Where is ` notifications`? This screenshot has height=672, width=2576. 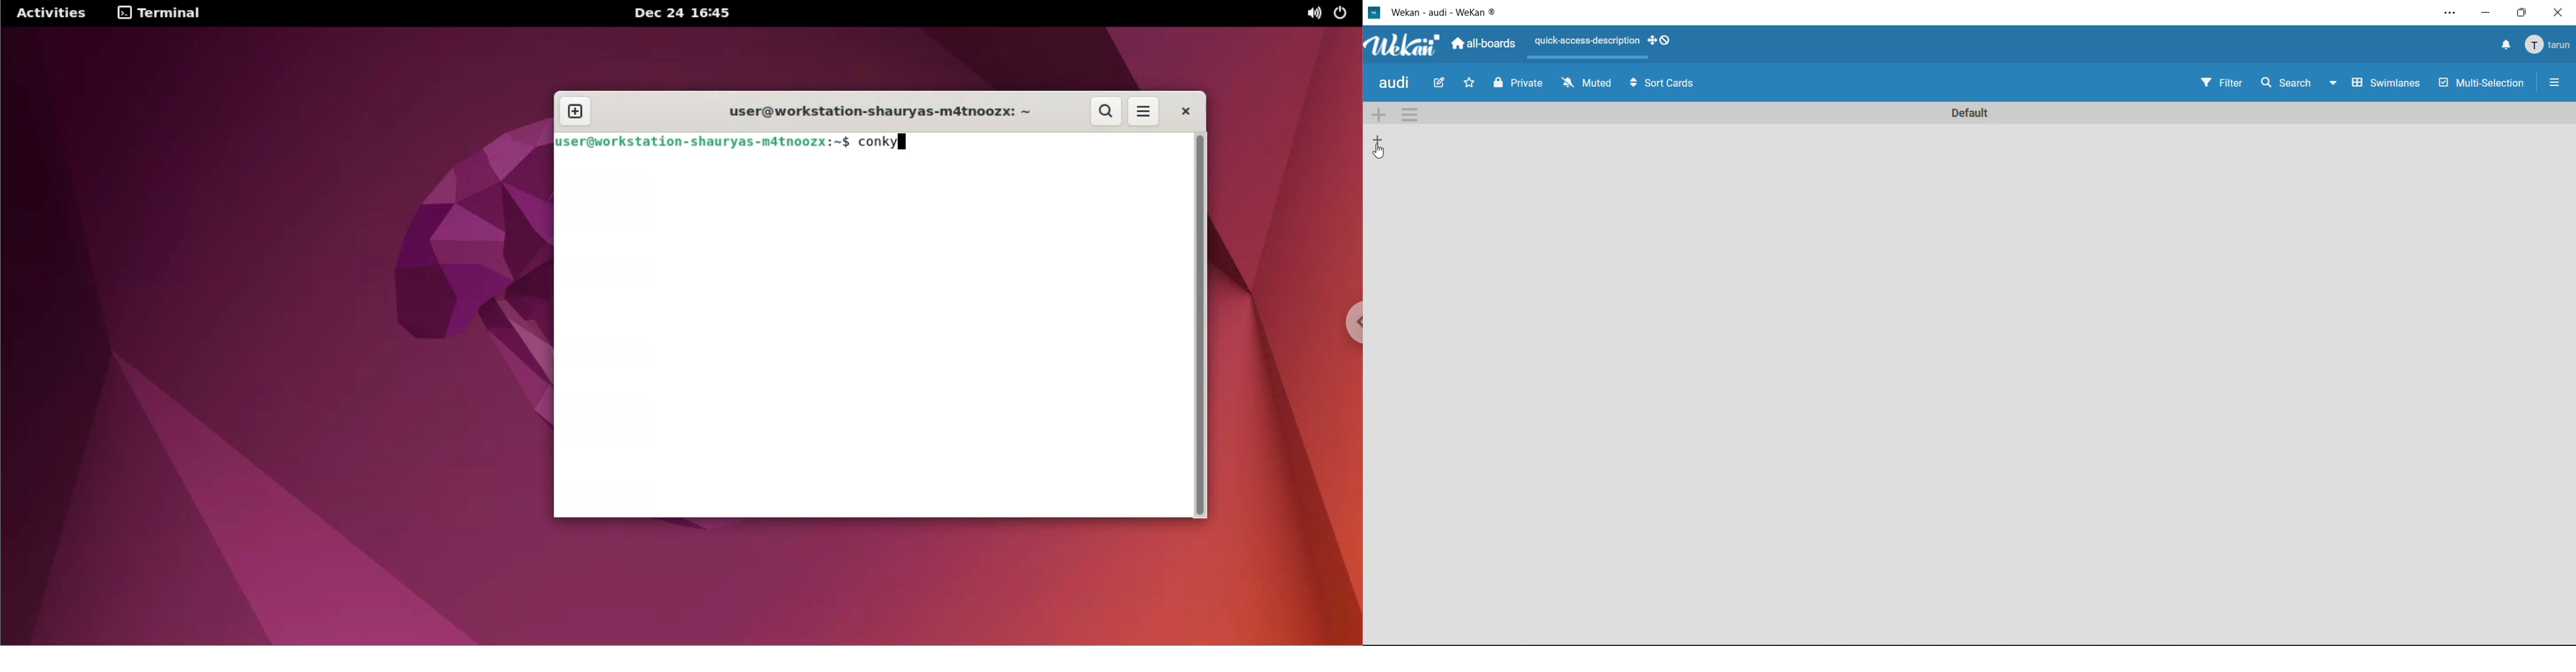  notifications is located at coordinates (2504, 46).